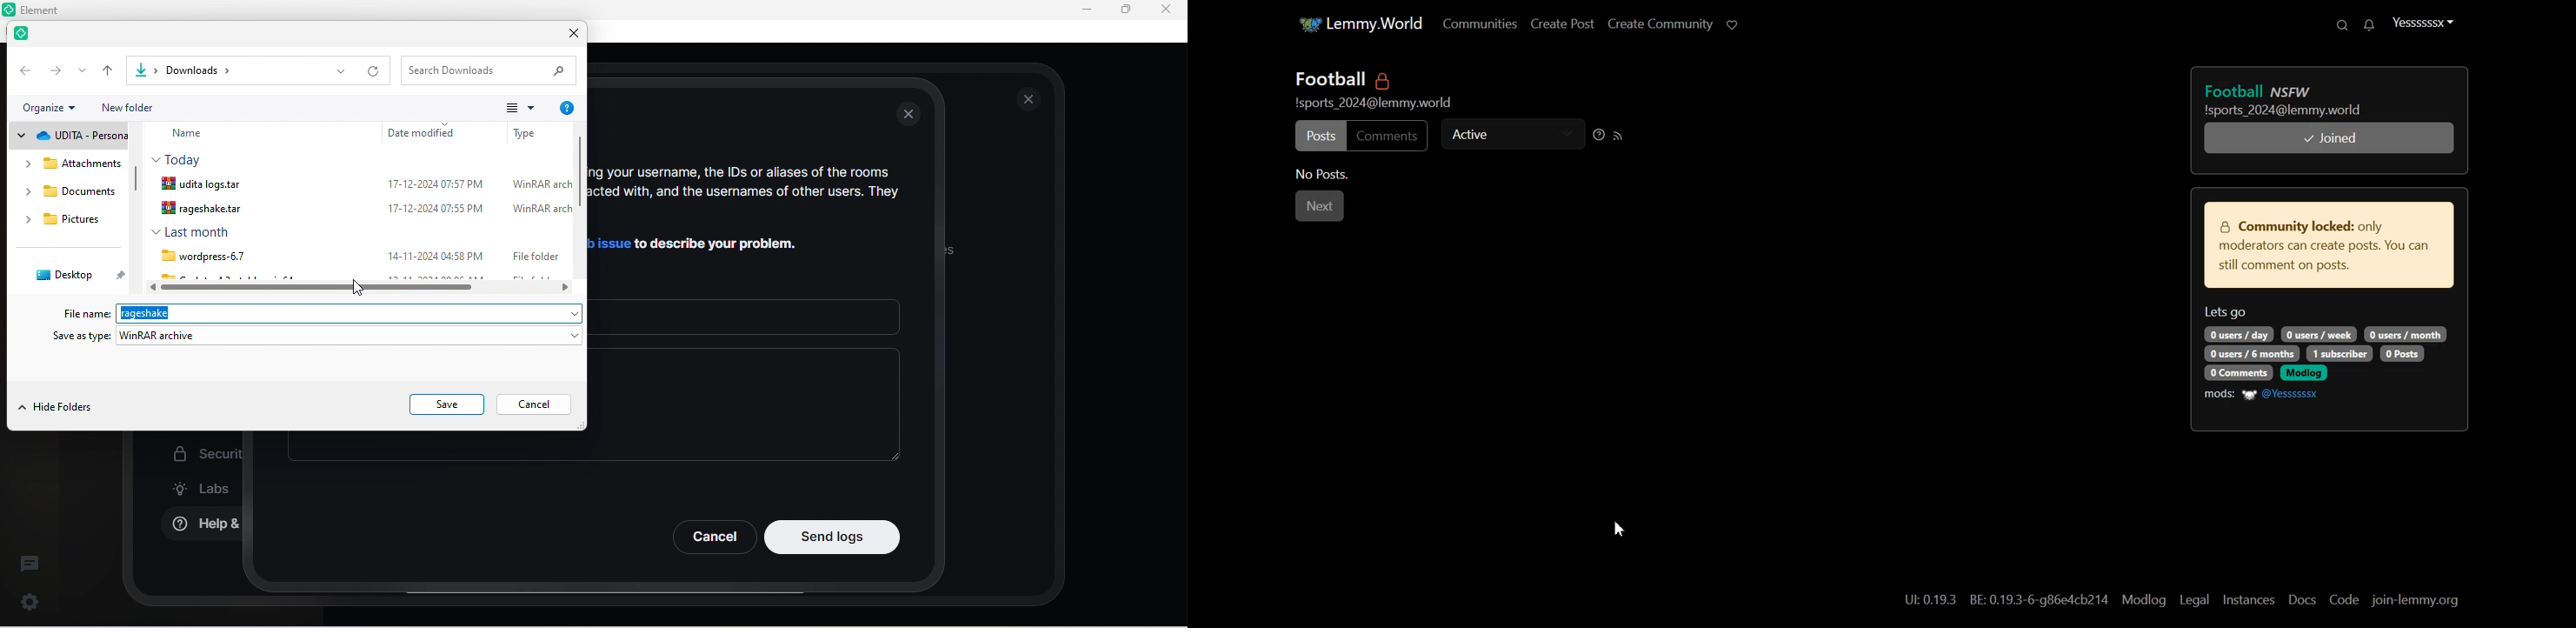 This screenshot has height=644, width=2576. Describe the element at coordinates (2220, 394) in the screenshot. I see `mods` at that location.